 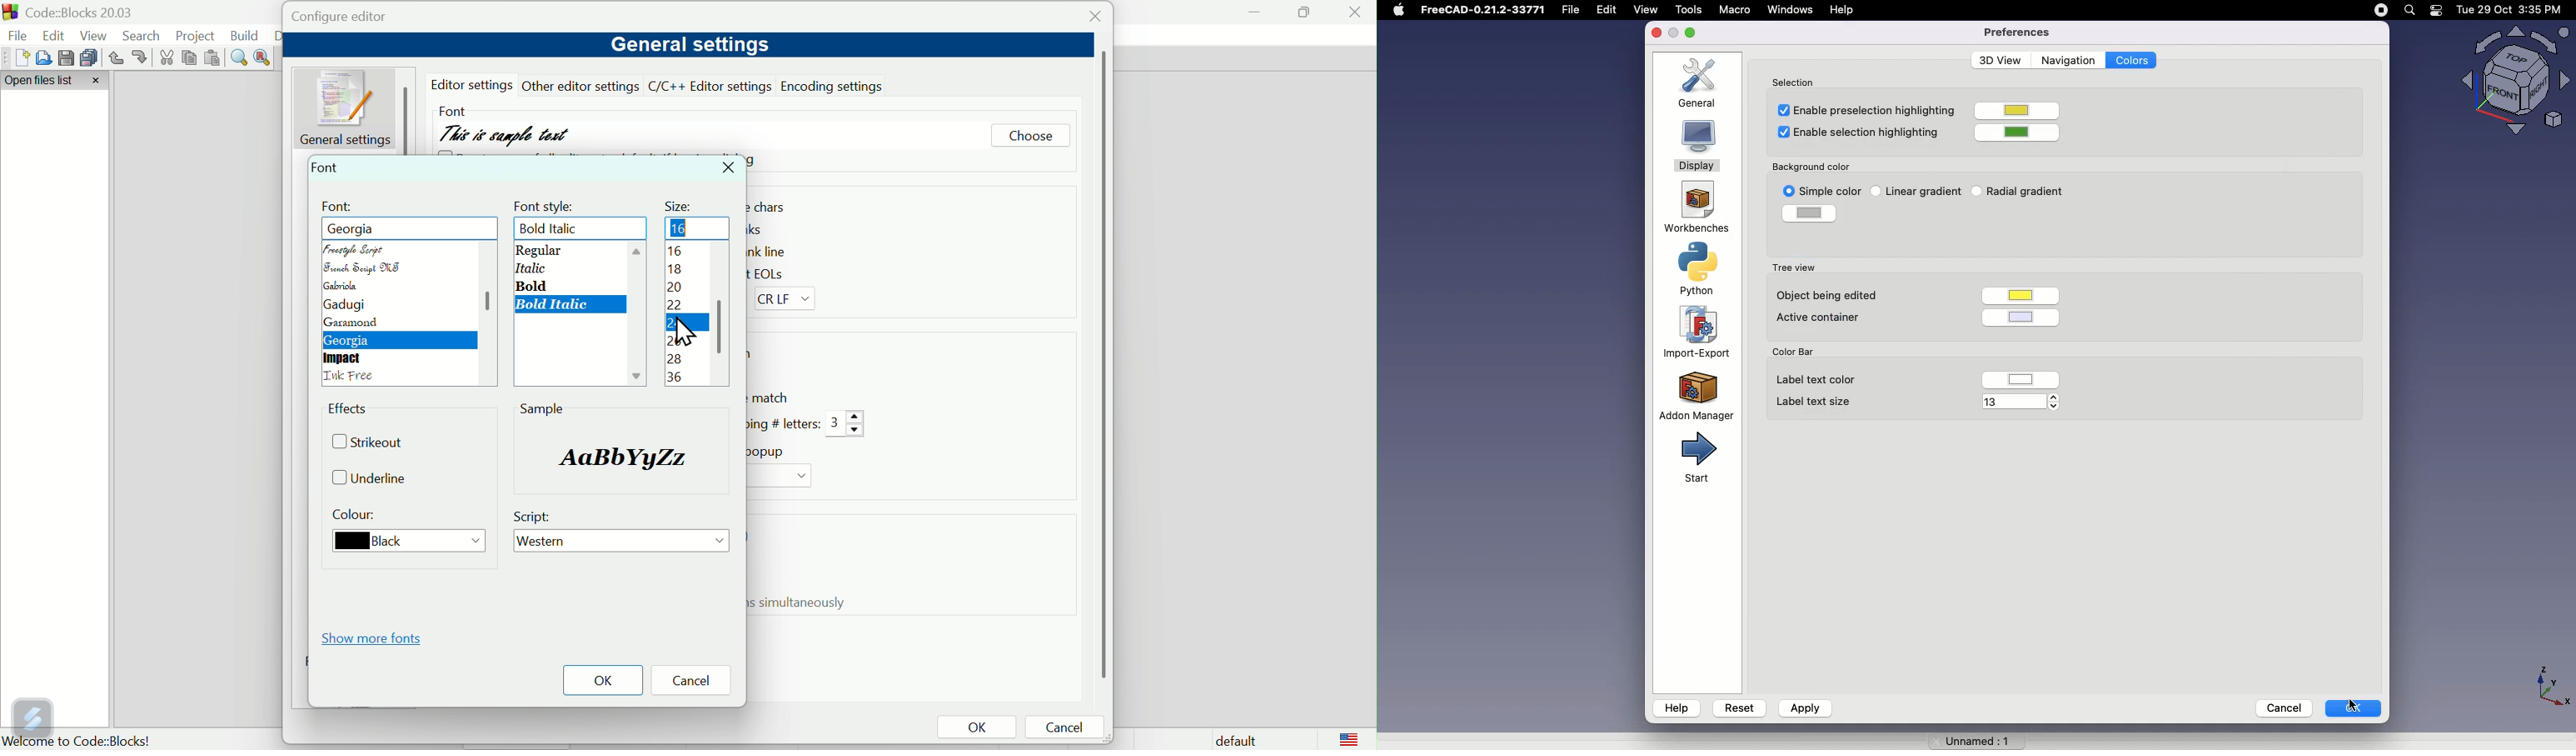 I want to click on Garamond, so click(x=353, y=324).